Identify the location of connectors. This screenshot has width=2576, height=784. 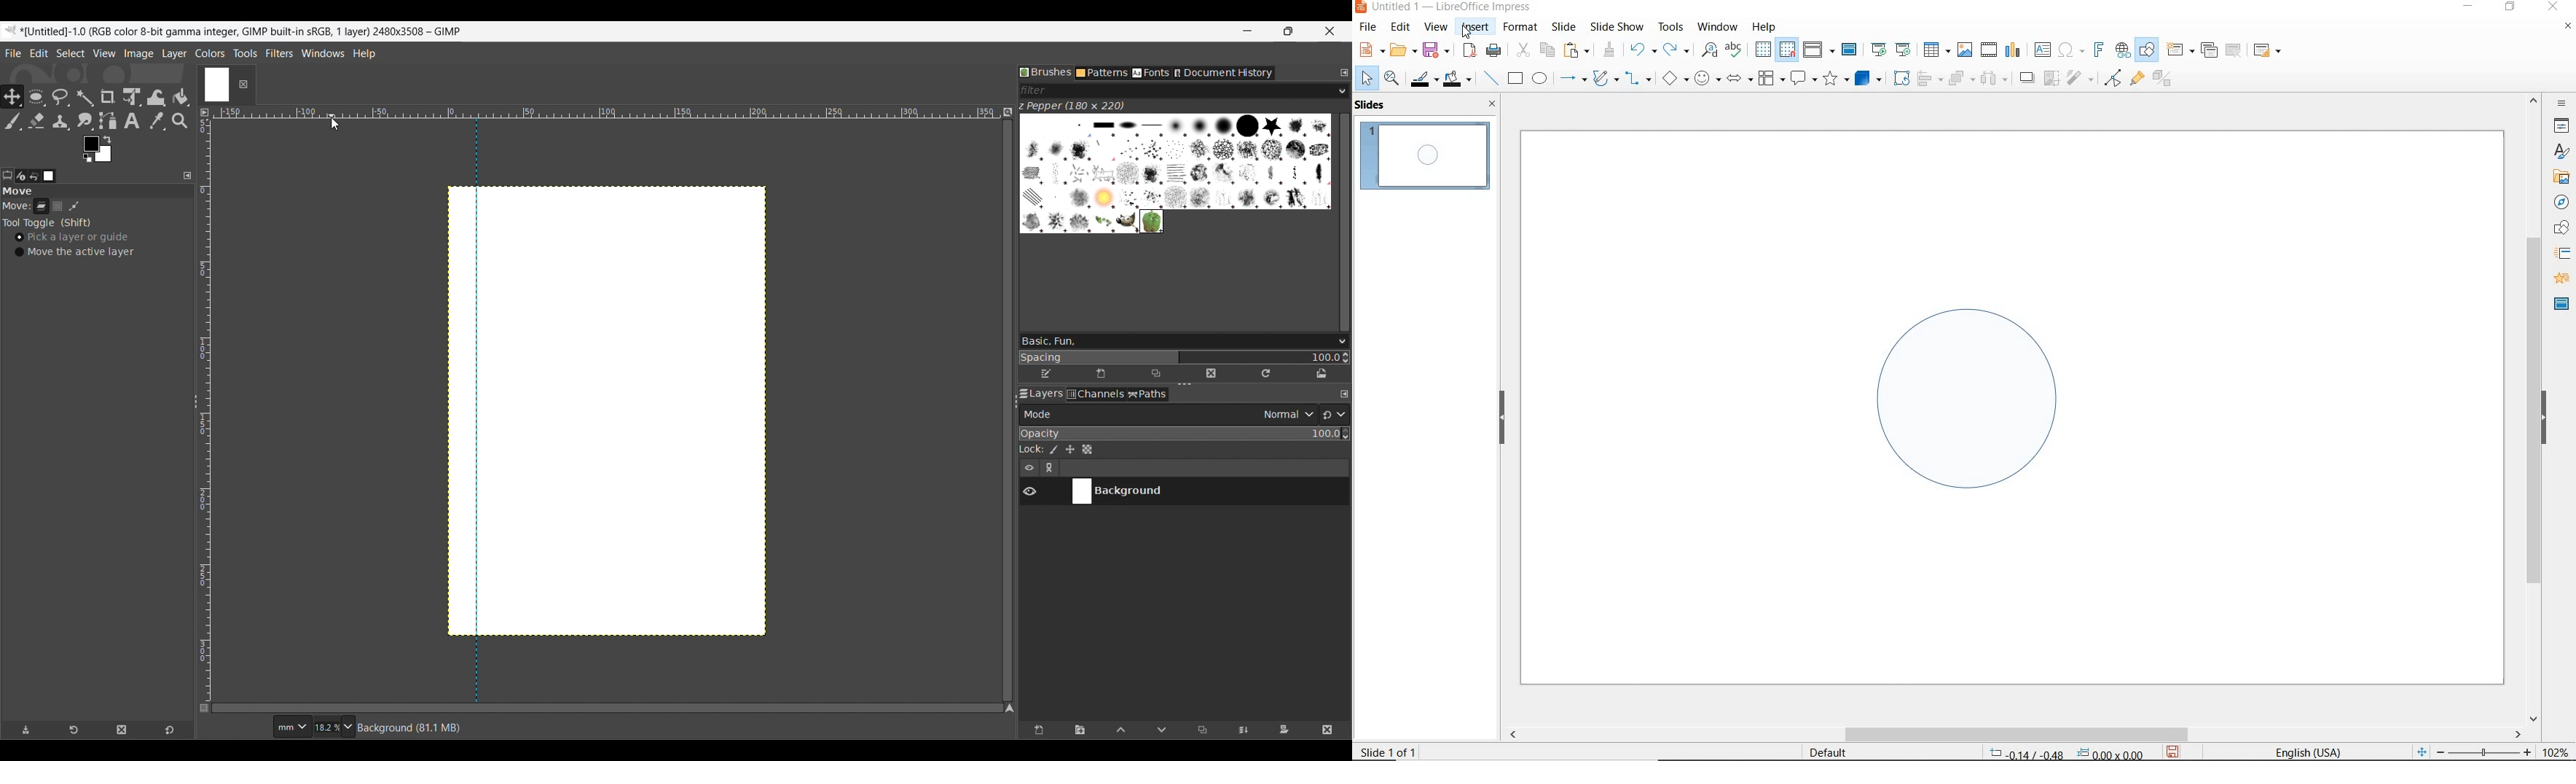
(1638, 80).